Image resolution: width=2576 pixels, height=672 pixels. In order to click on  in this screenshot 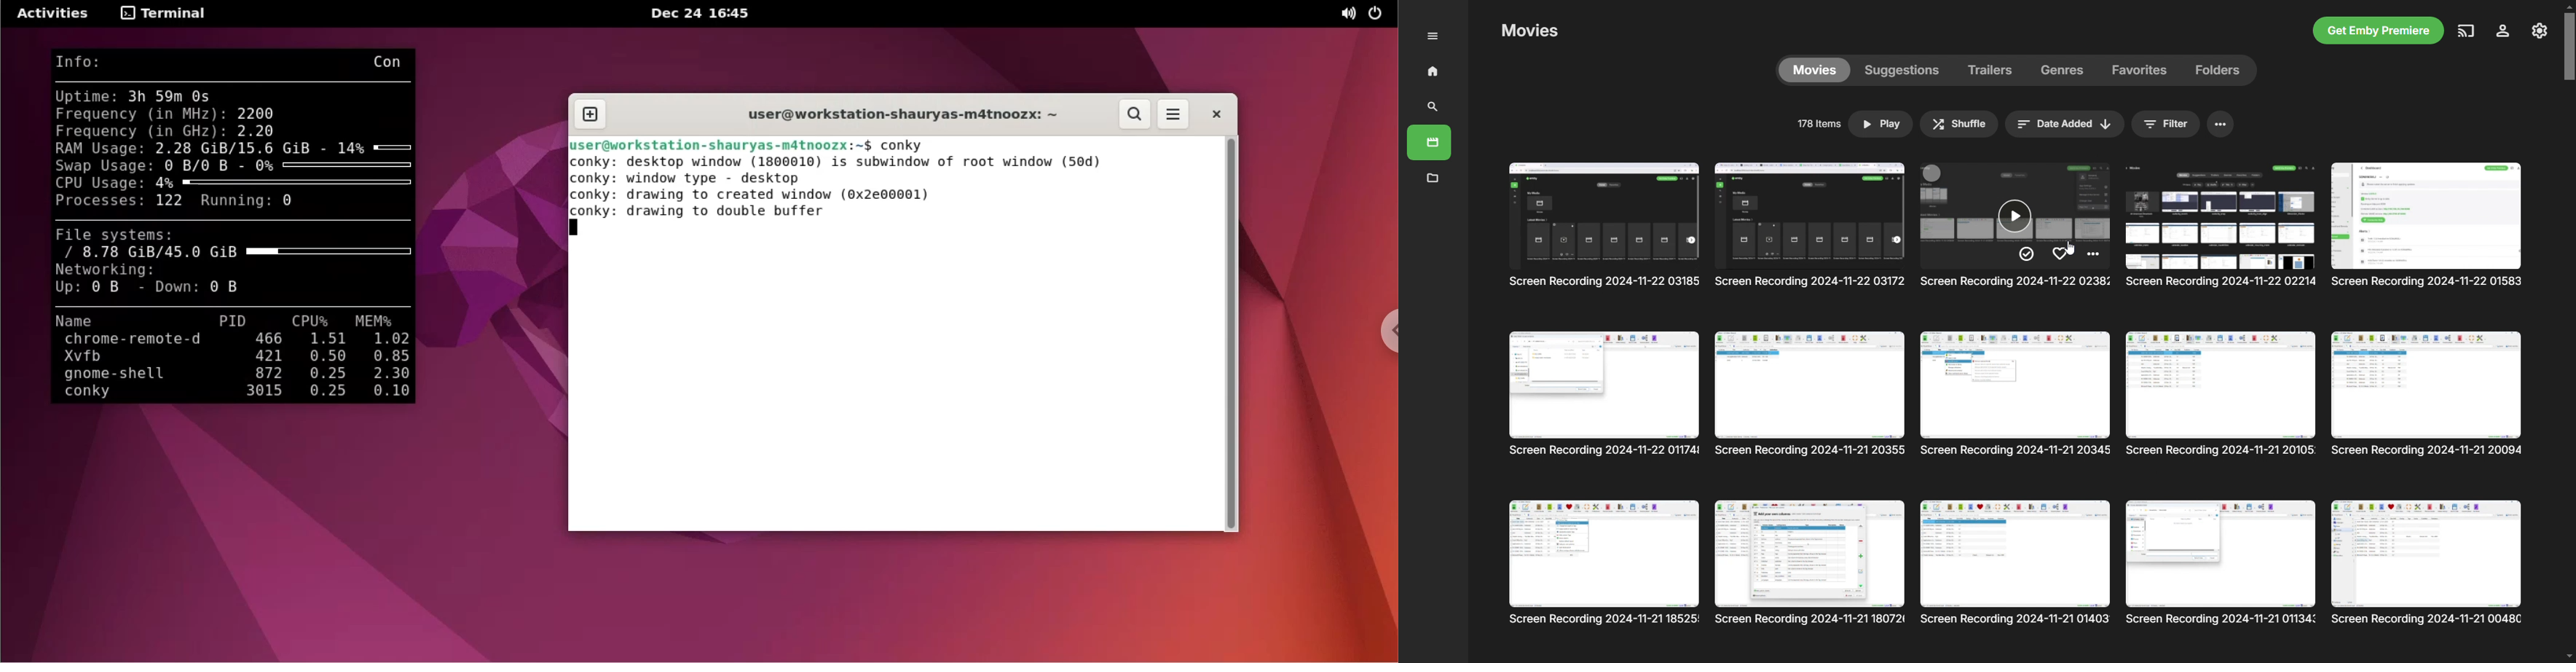, I will do `click(1809, 564)`.